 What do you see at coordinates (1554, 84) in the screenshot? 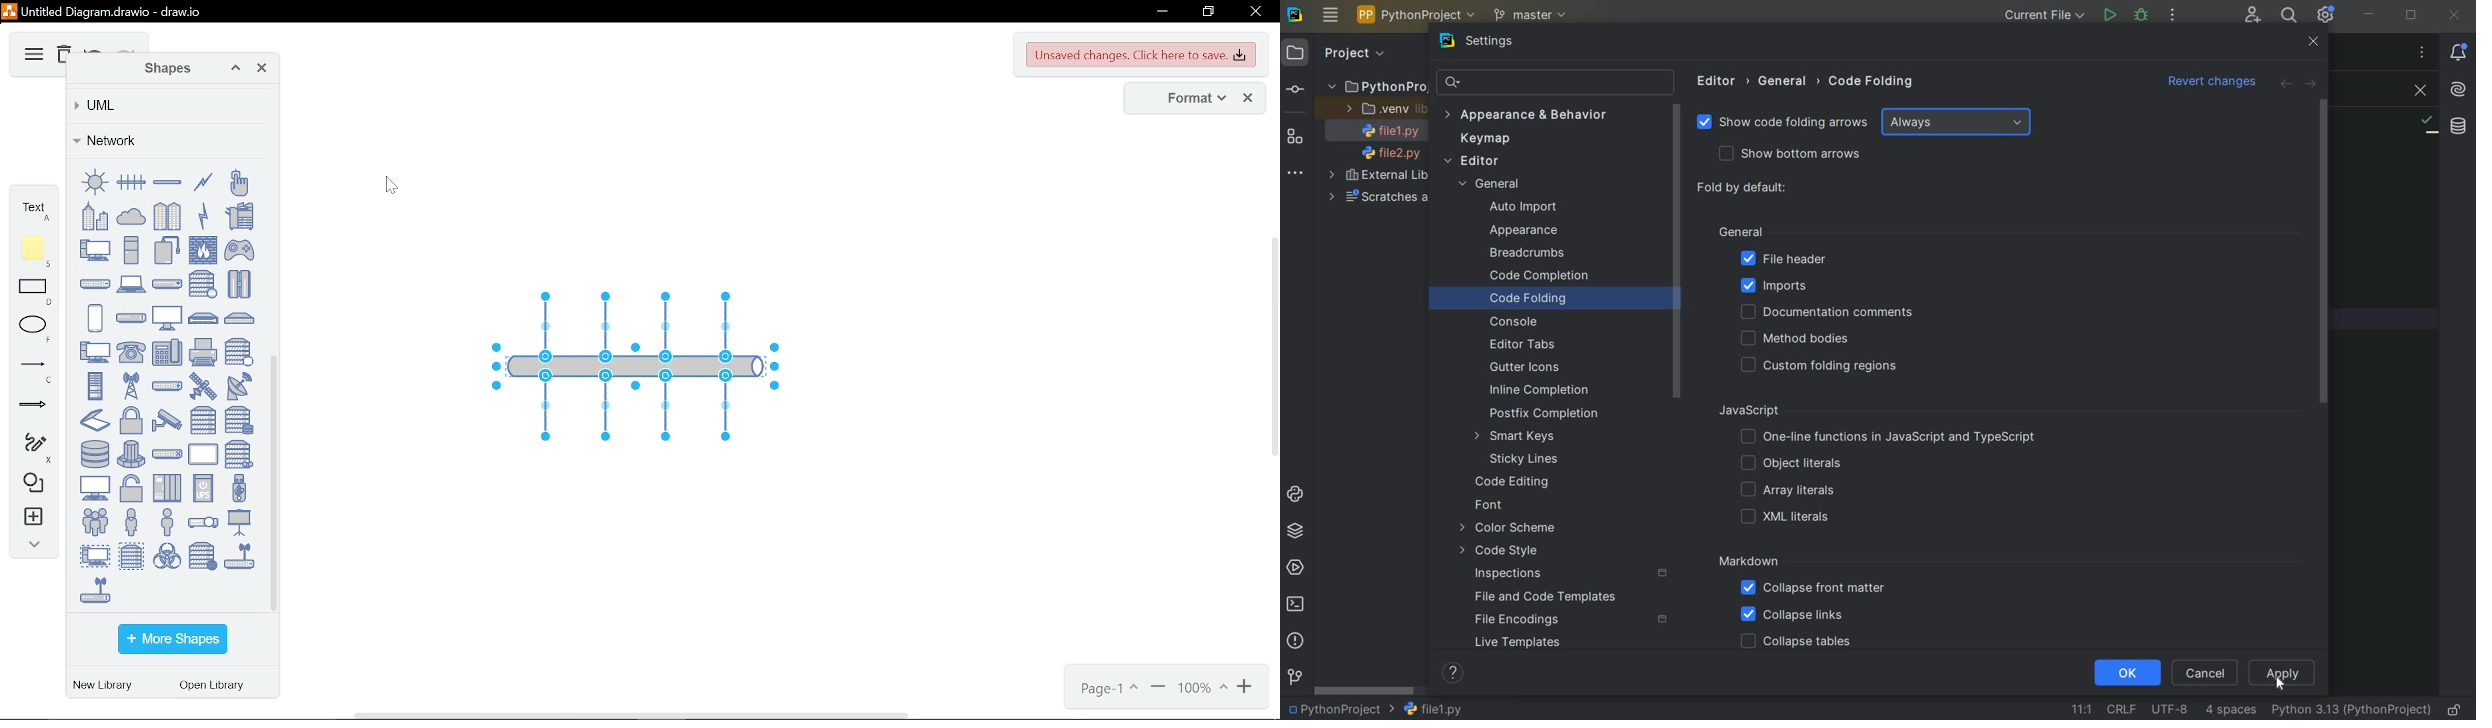
I see `SEARCH SETTINGS` at bounding box center [1554, 84].